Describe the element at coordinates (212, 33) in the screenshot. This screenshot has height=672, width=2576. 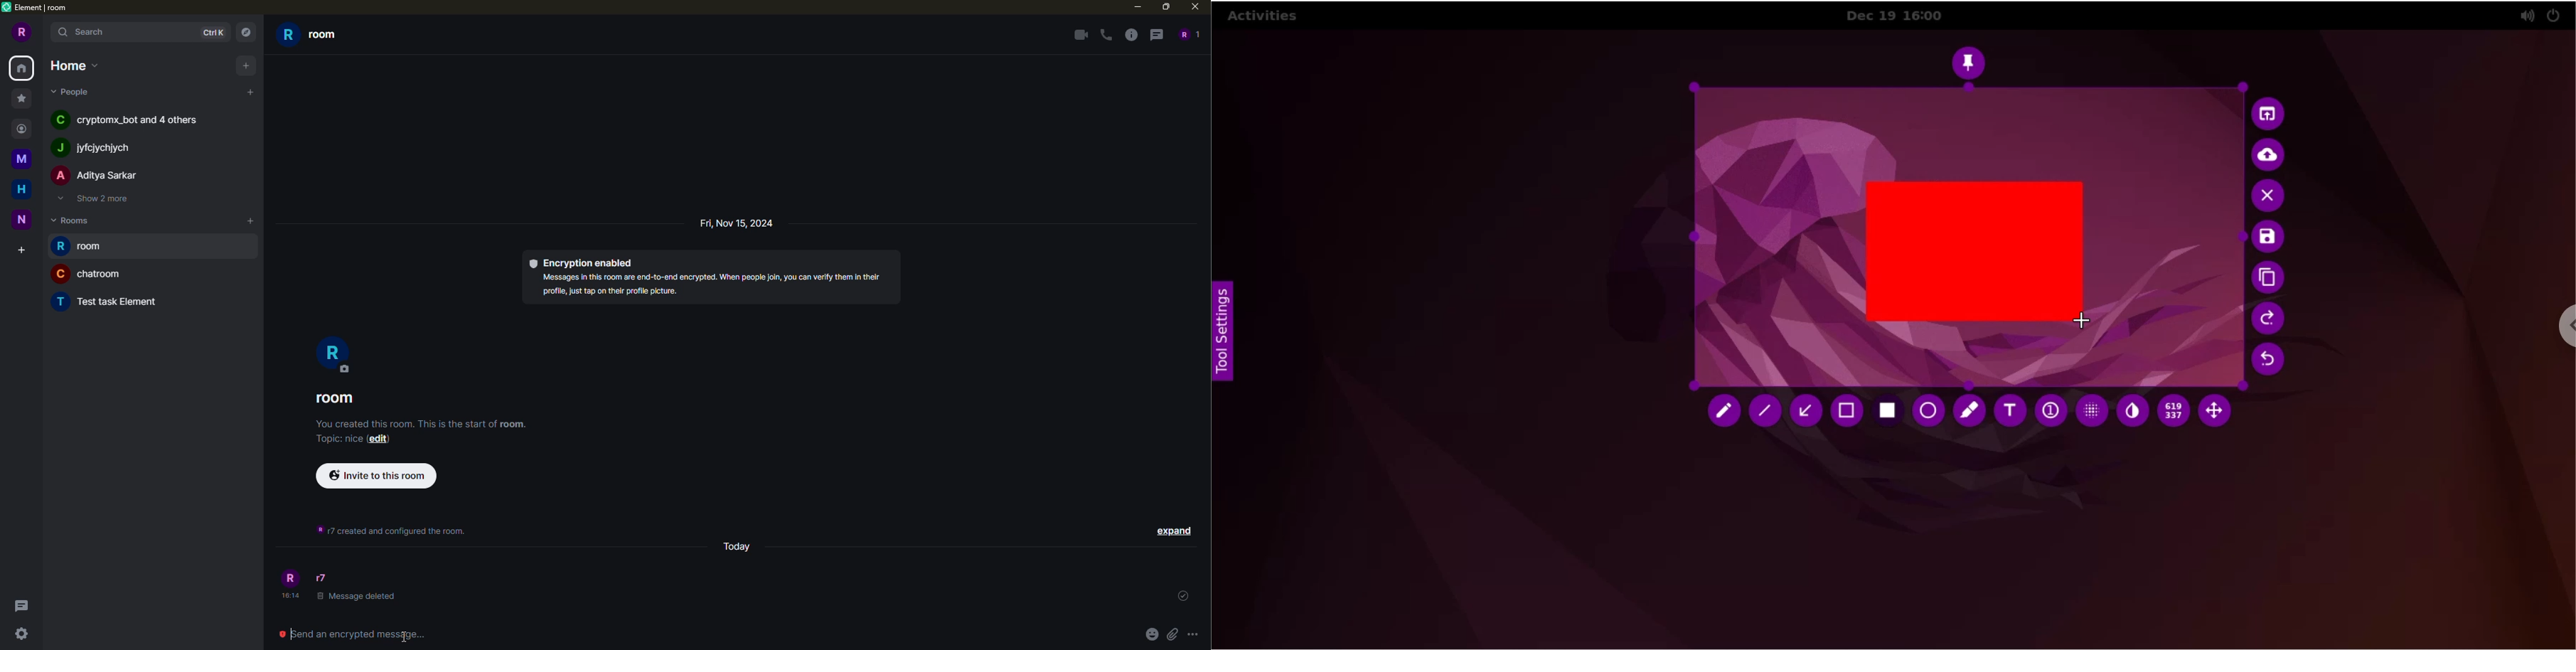
I see `ctrlK` at that location.